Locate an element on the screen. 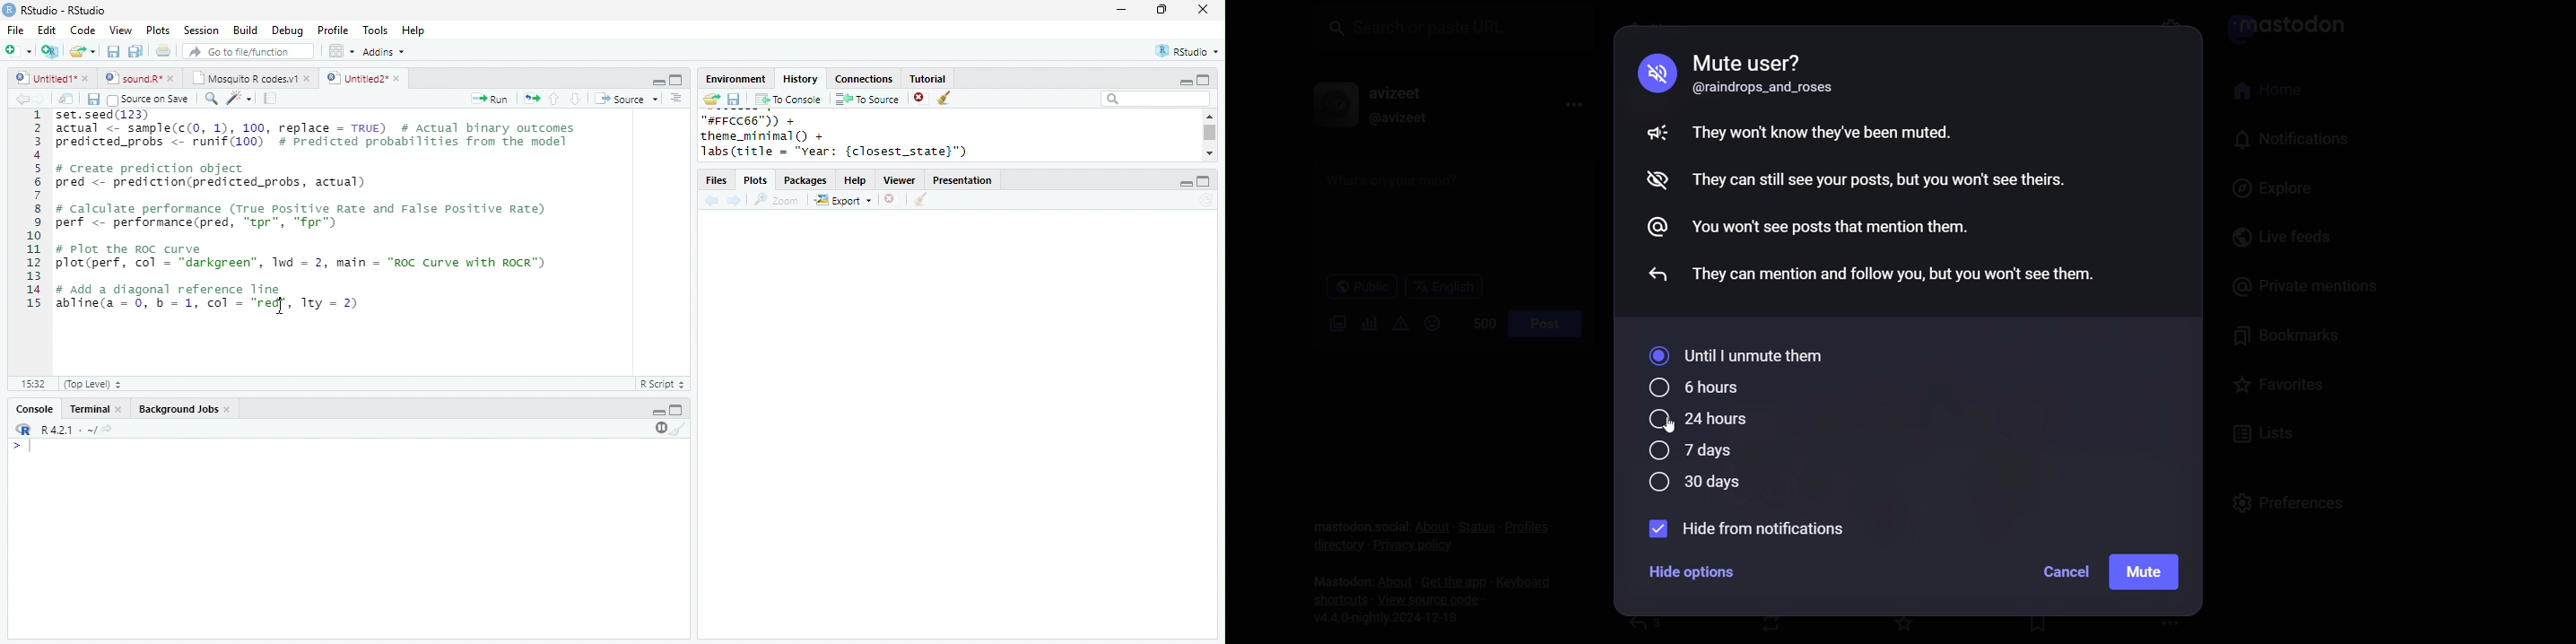  Zoom is located at coordinates (777, 200).